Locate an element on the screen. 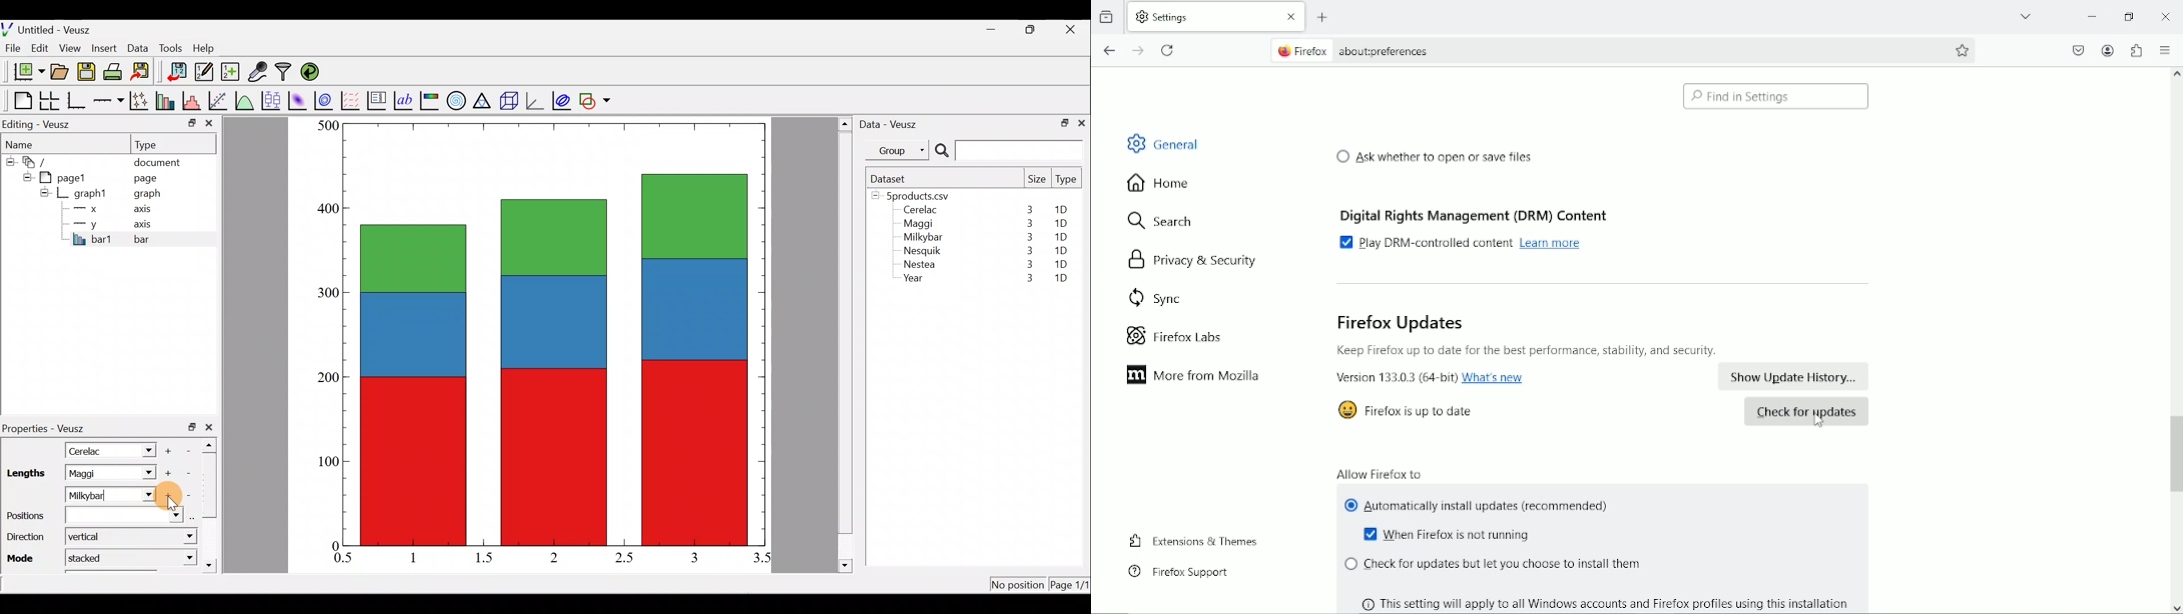 Image resolution: width=2184 pixels, height=616 pixels. close is located at coordinates (209, 126).